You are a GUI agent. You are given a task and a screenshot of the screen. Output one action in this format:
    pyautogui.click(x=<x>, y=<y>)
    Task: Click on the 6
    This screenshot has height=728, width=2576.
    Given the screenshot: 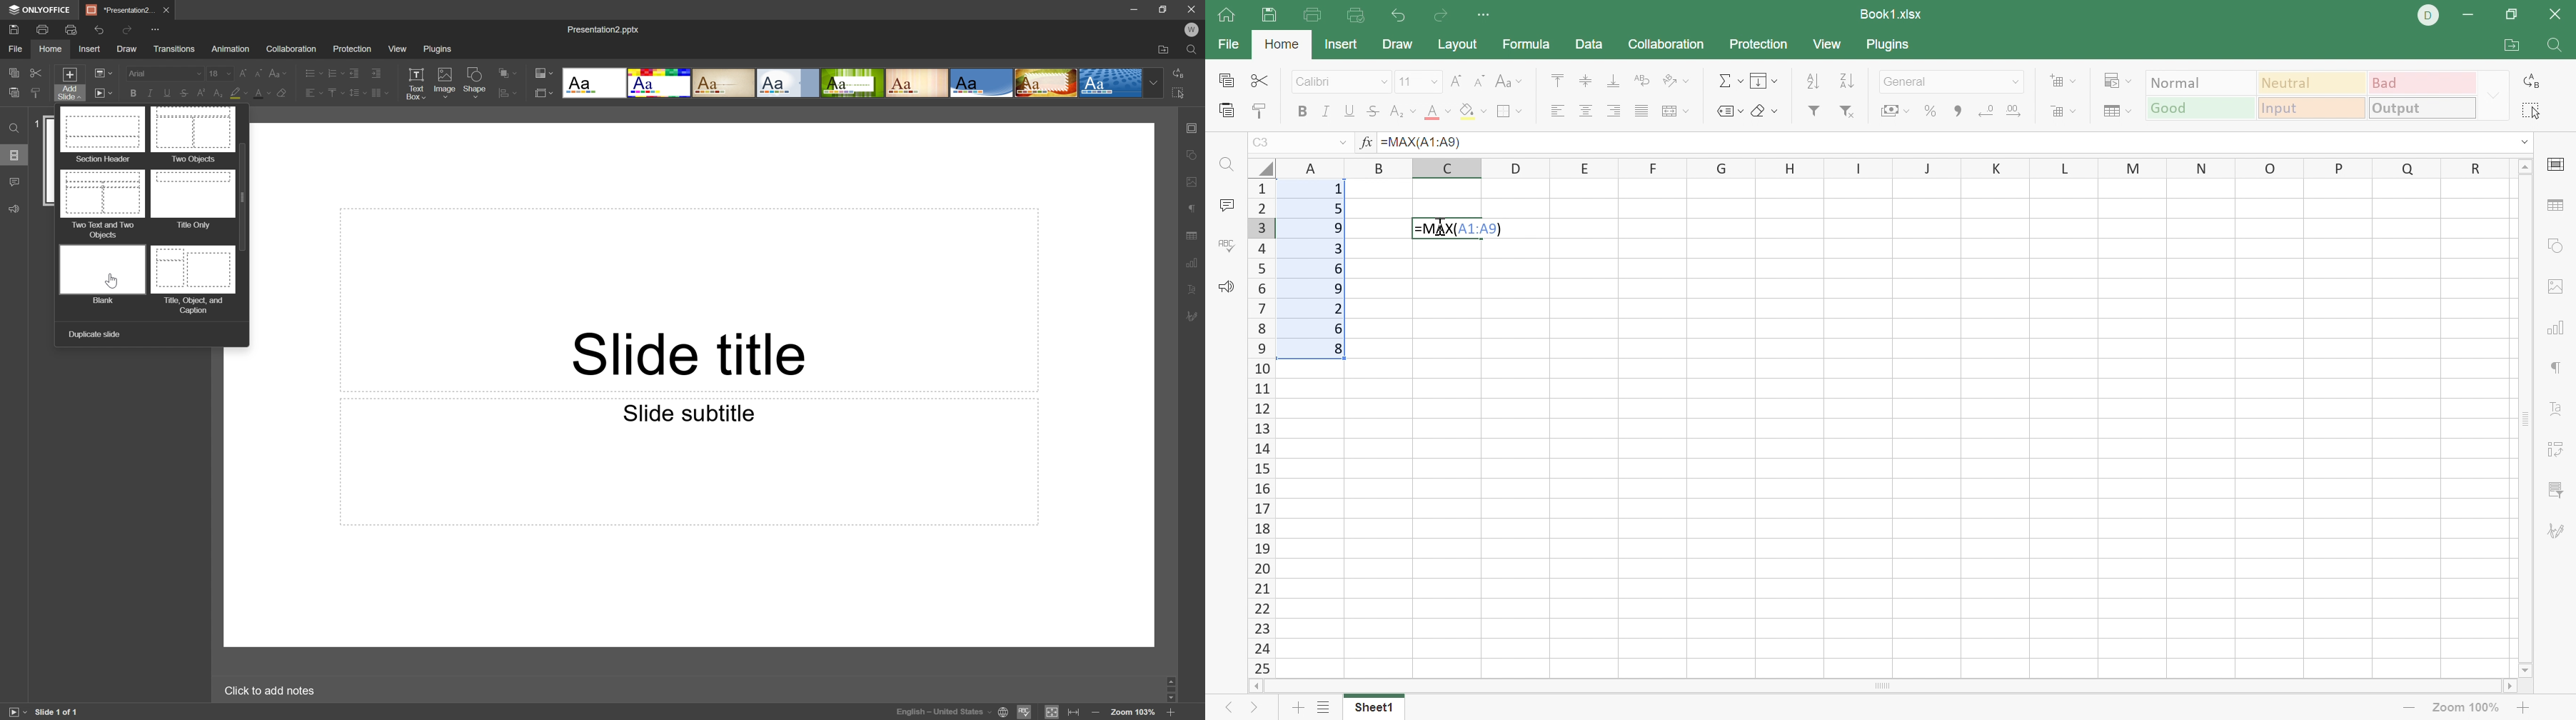 What is the action you would take?
    pyautogui.click(x=1339, y=329)
    